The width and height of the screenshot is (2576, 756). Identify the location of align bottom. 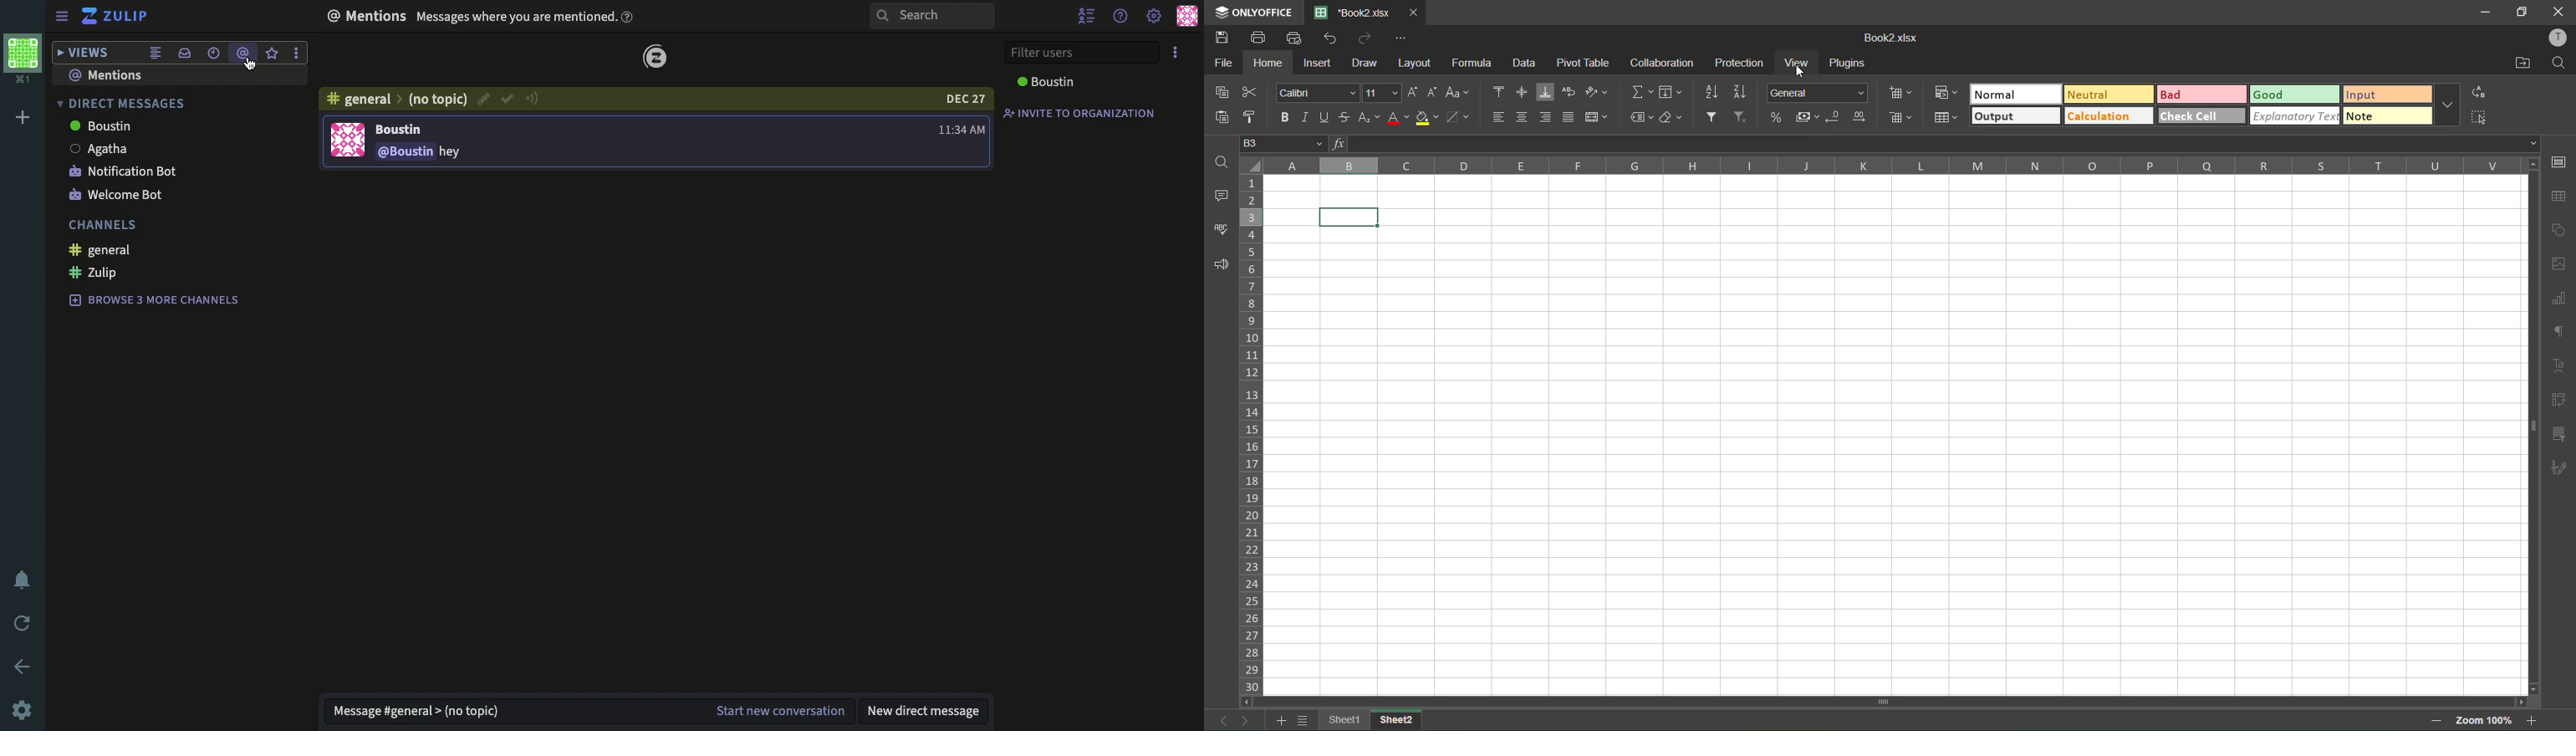
(1546, 94).